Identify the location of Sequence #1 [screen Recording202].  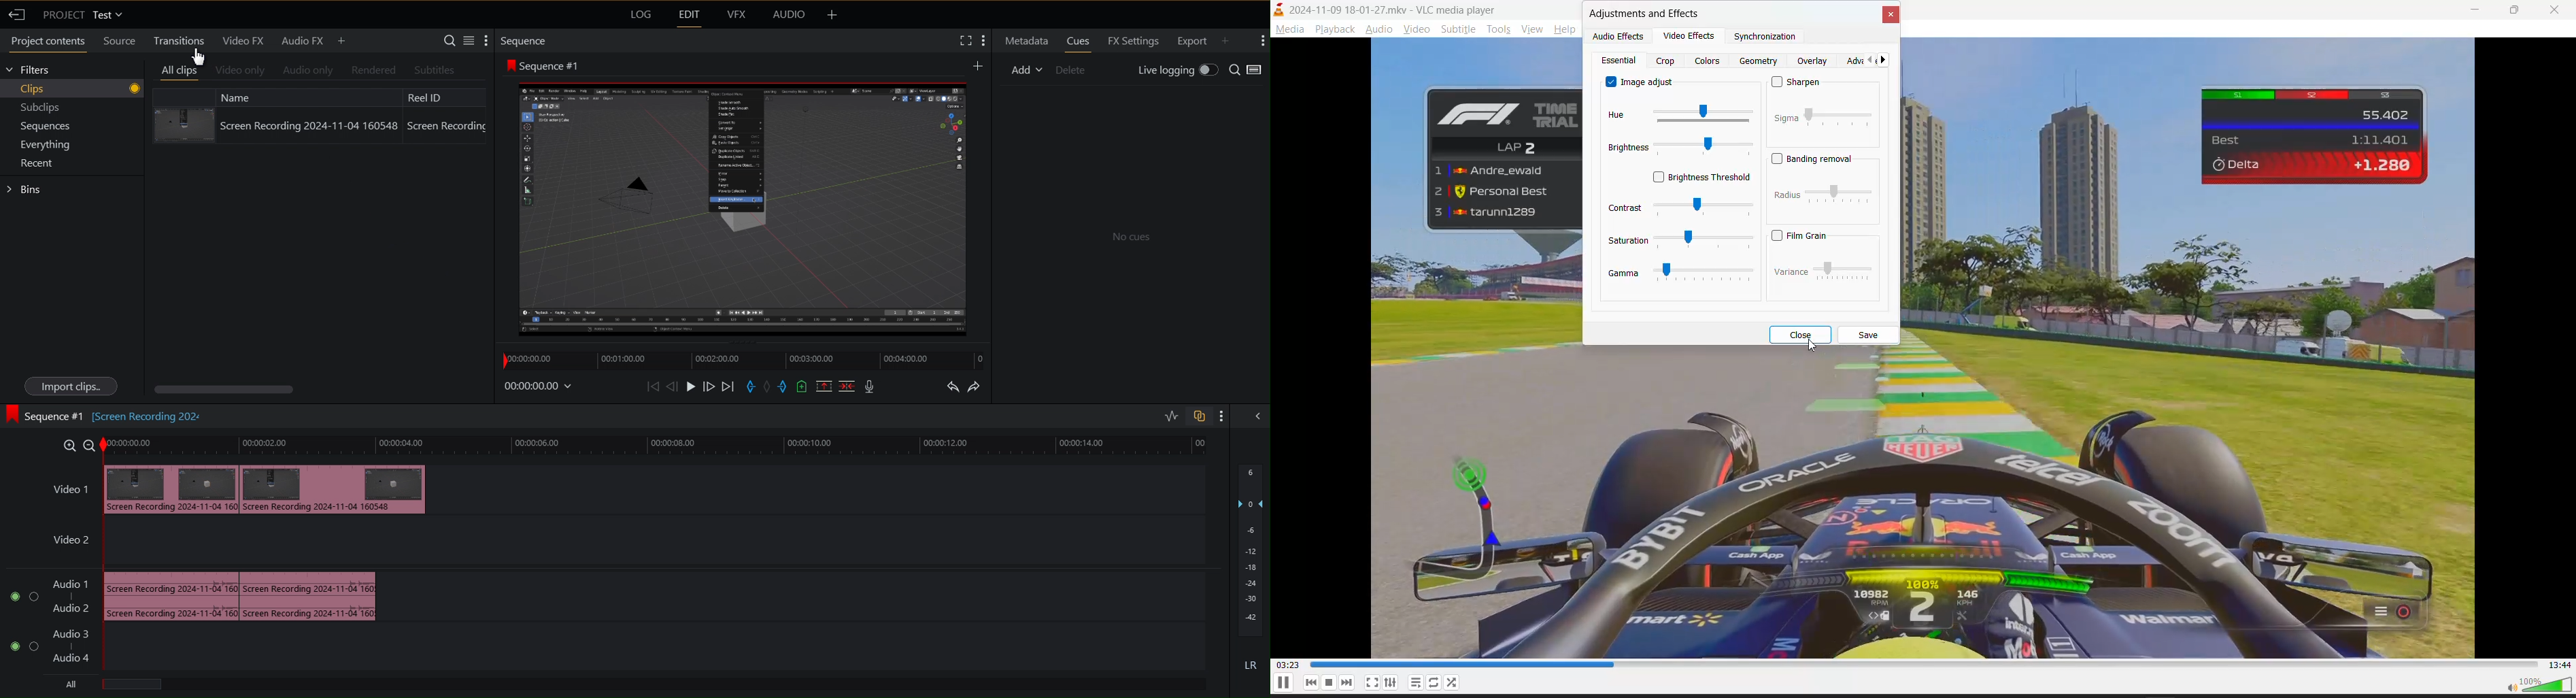
(104, 415).